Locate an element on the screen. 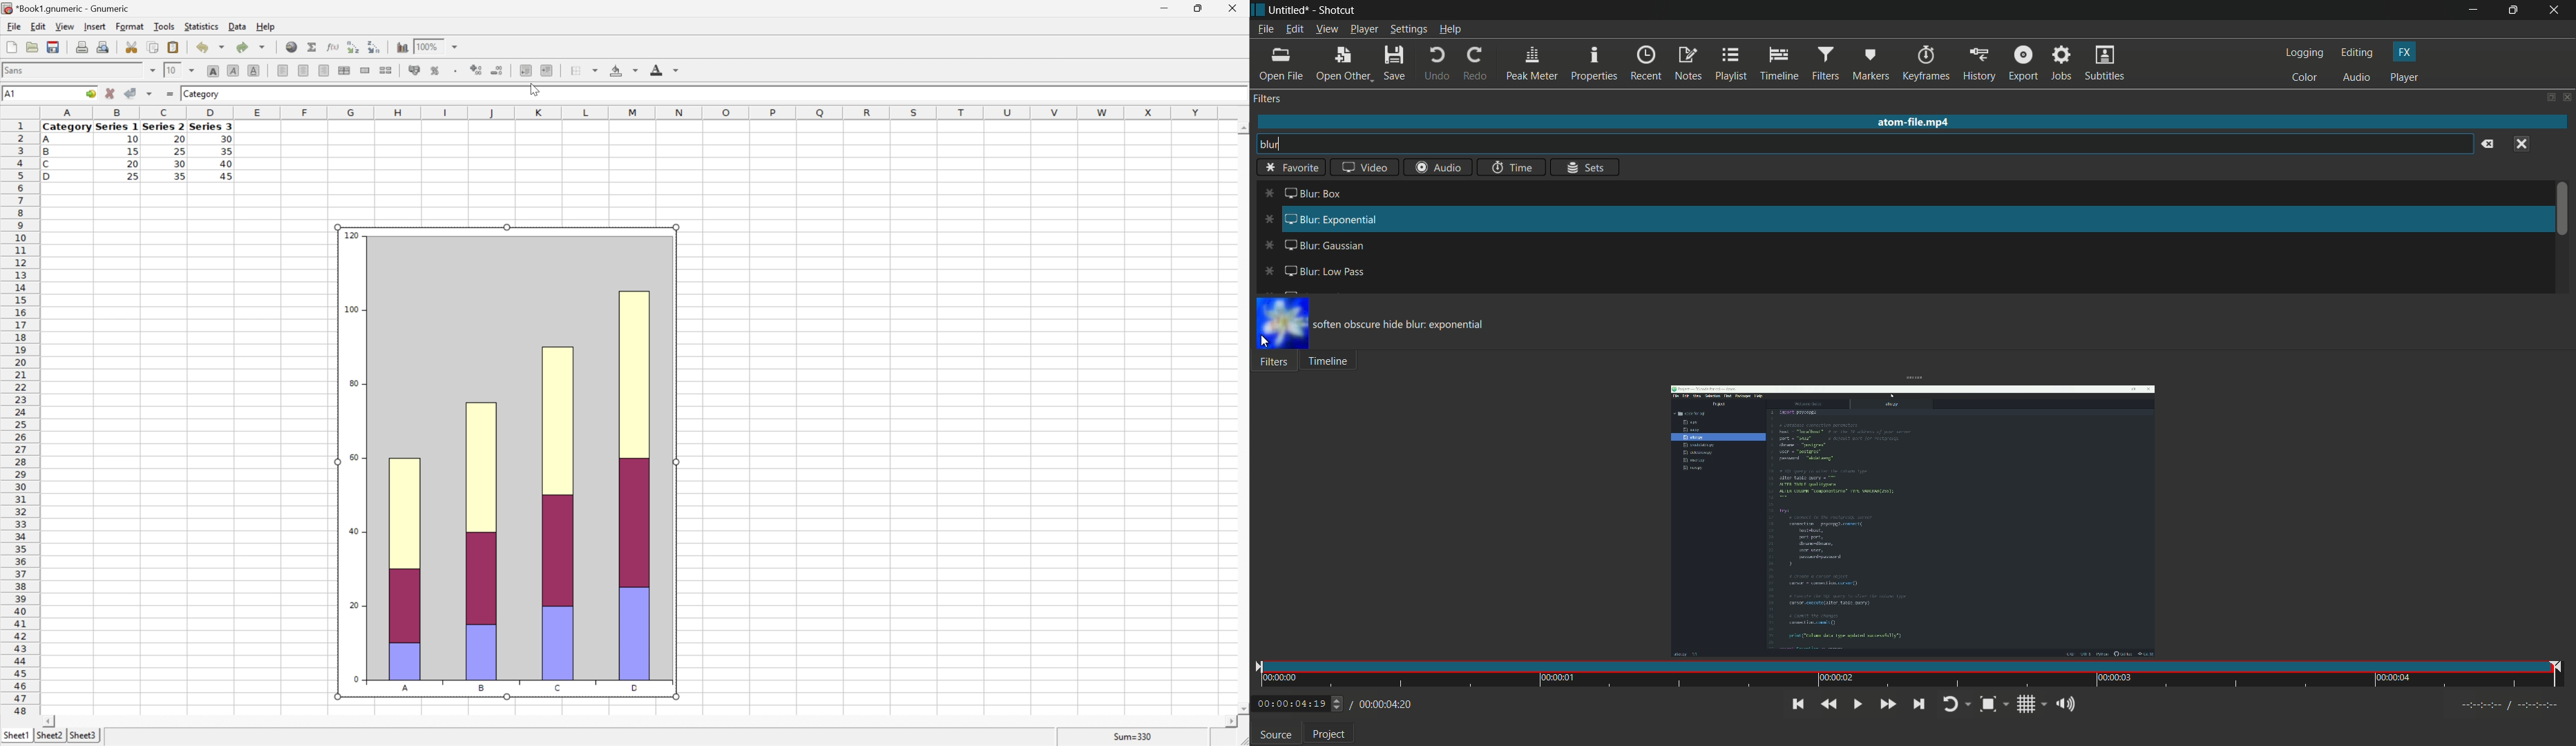 Image resolution: width=2576 pixels, height=756 pixels. Format the selection as accounting is located at coordinates (410, 69).